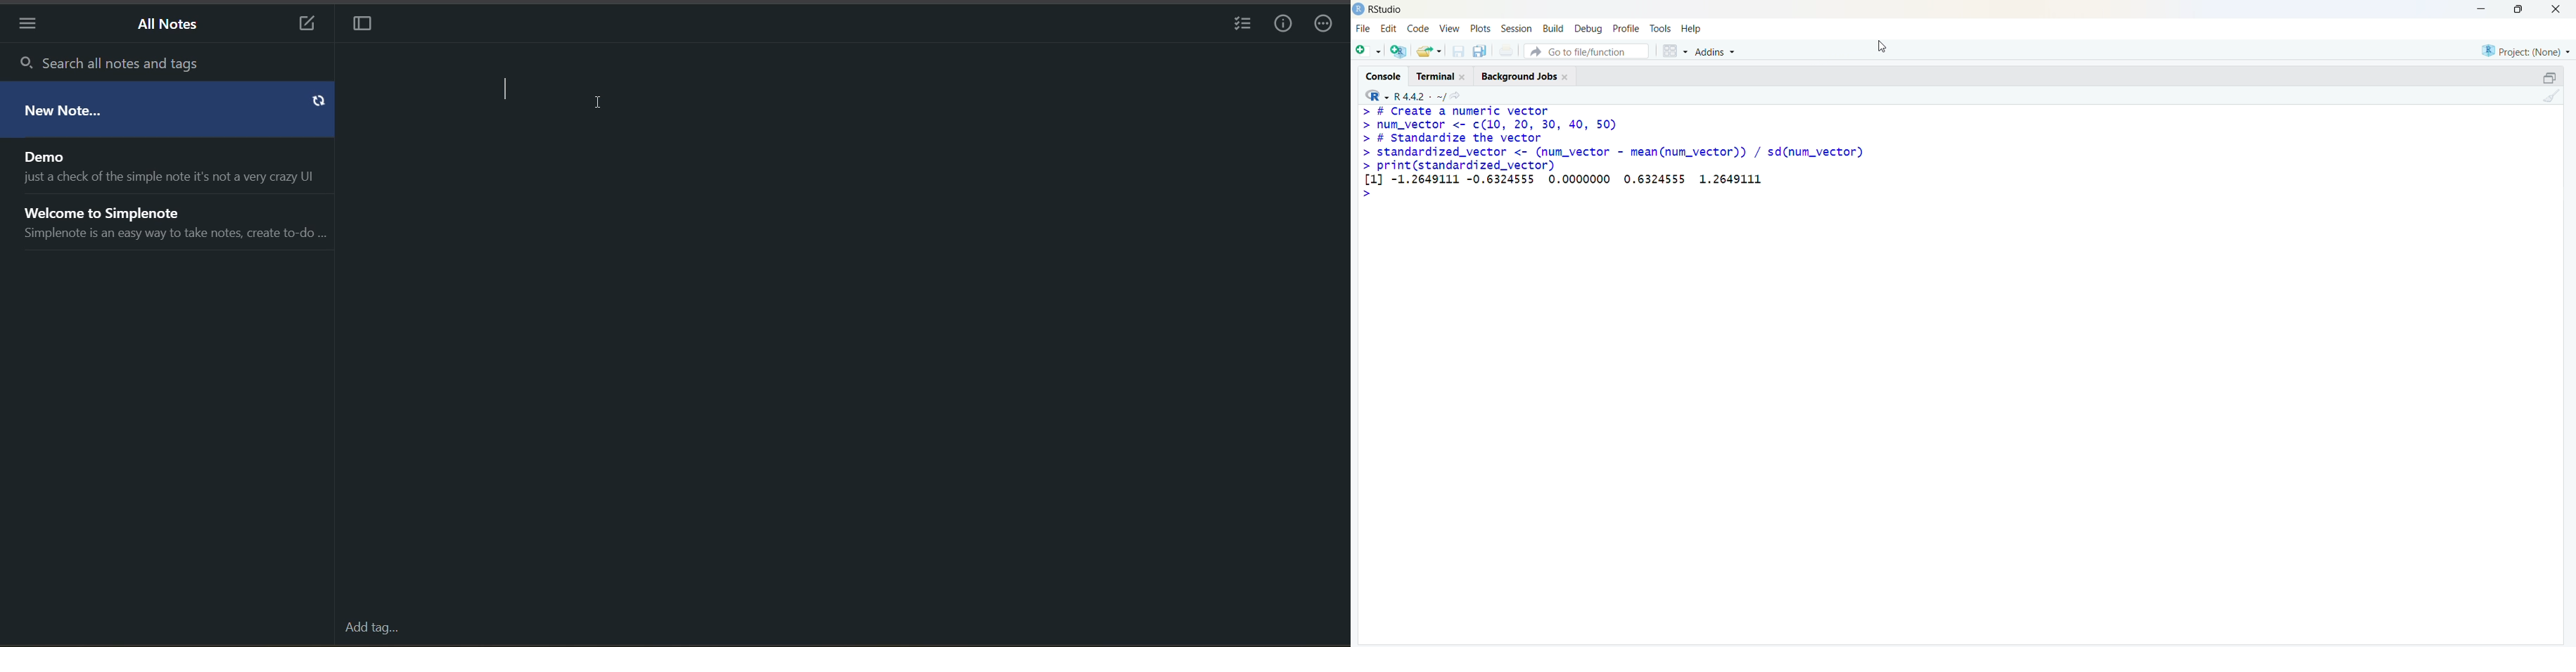 This screenshot has height=672, width=2576. Describe the element at coordinates (1418, 29) in the screenshot. I see `code` at that location.